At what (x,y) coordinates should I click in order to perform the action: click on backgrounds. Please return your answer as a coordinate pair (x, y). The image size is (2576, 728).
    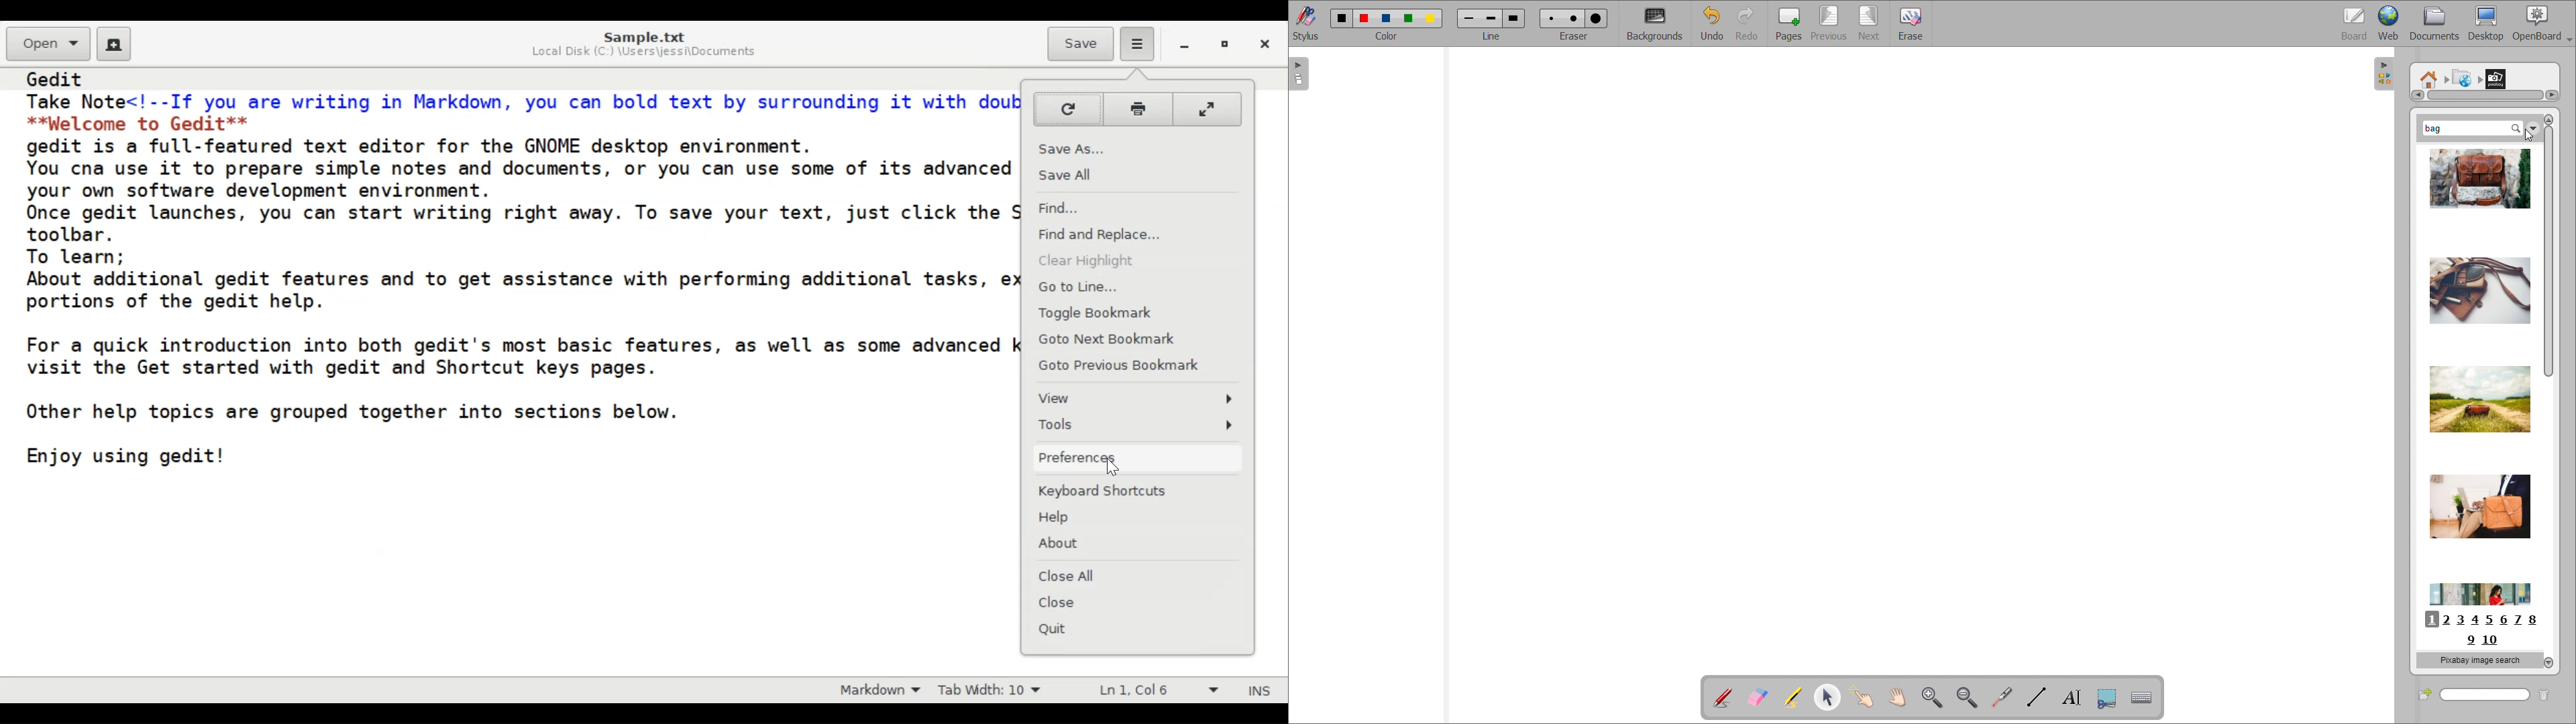
    Looking at the image, I should click on (1656, 24).